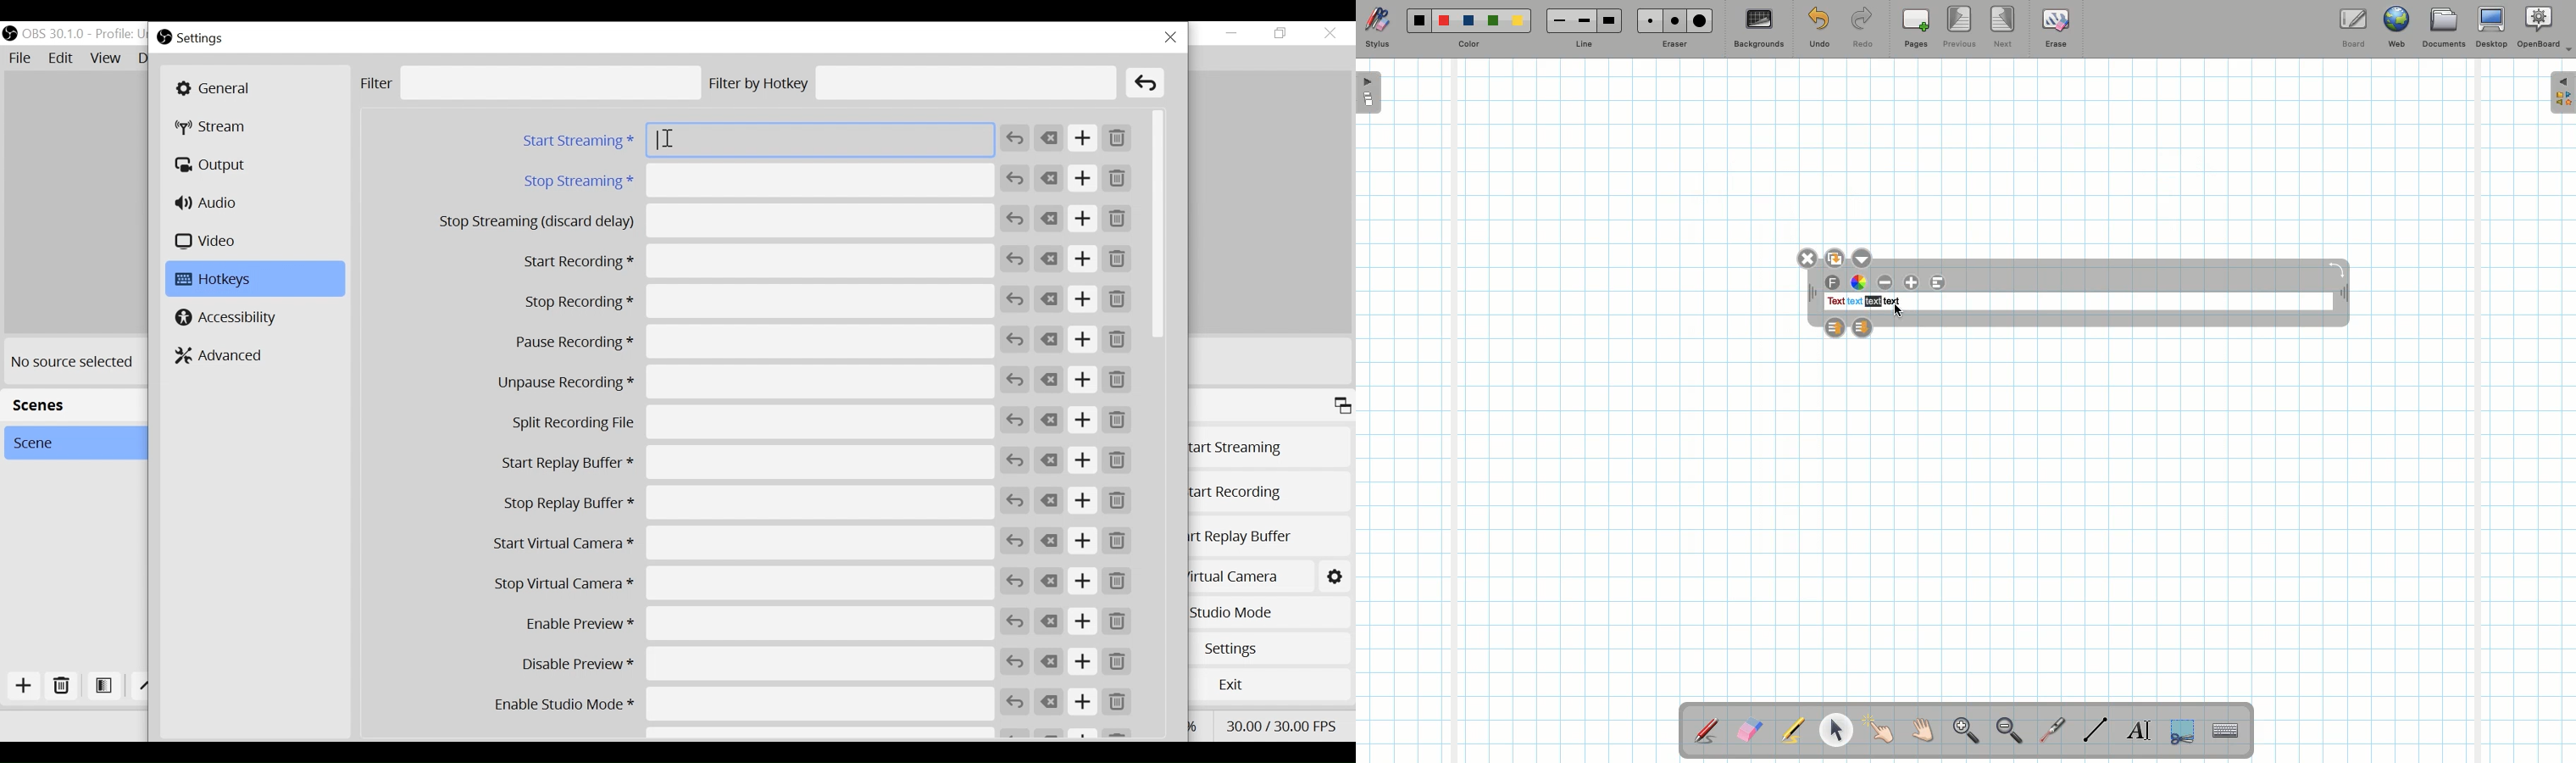  Describe the element at coordinates (68, 442) in the screenshot. I see `Scene ` at that location.